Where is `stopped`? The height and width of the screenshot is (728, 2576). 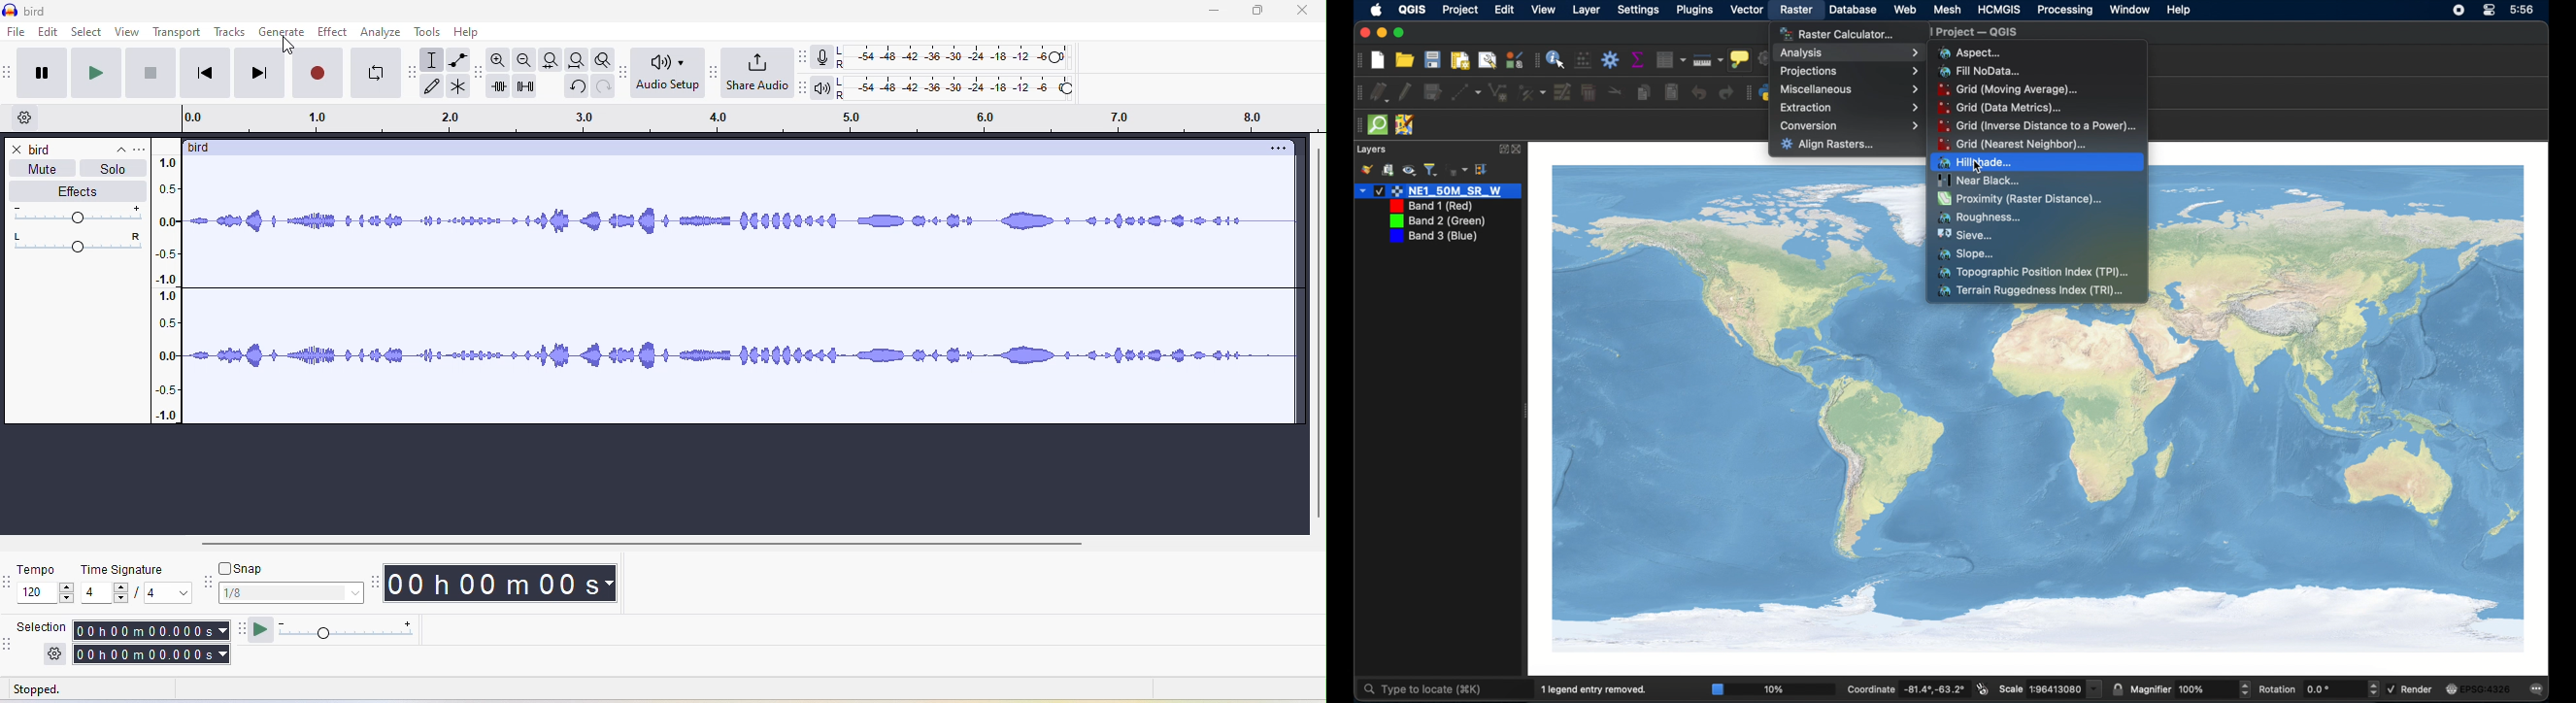 stopped is located at coordinates (53, 690).